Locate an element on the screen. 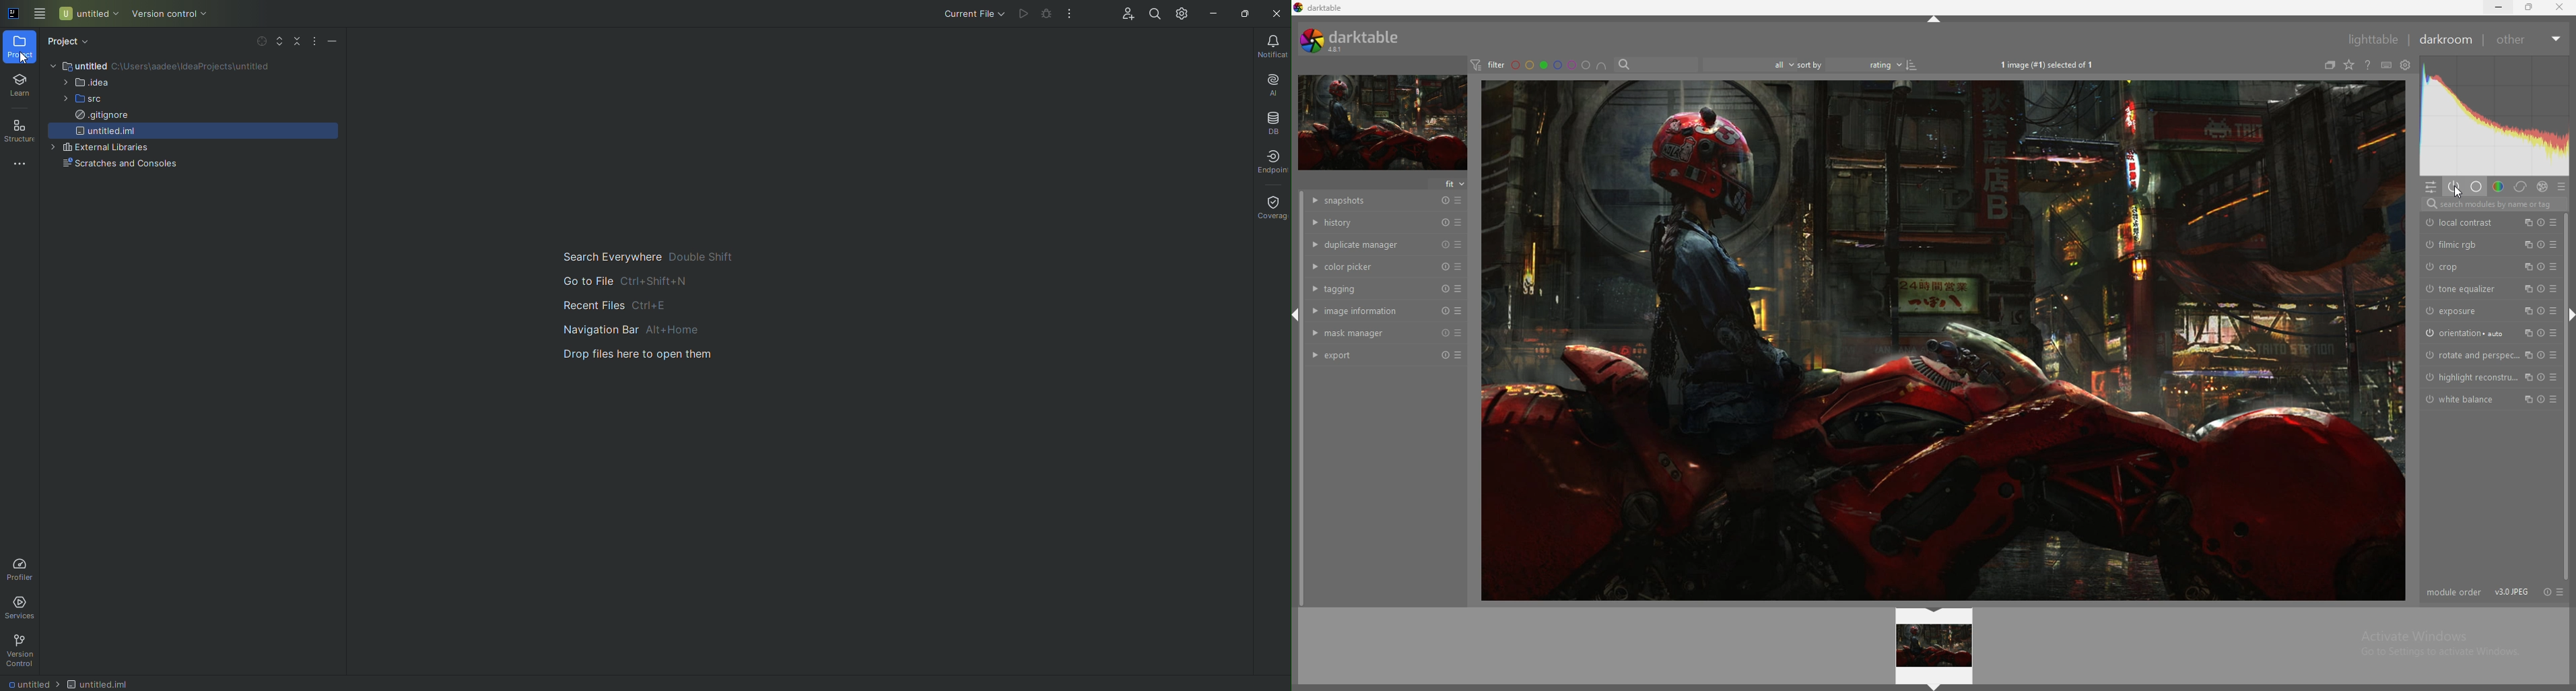 Image resolution: width=2576 pixels, height=700 pixels. reset is located at coordinates (2540, 289).